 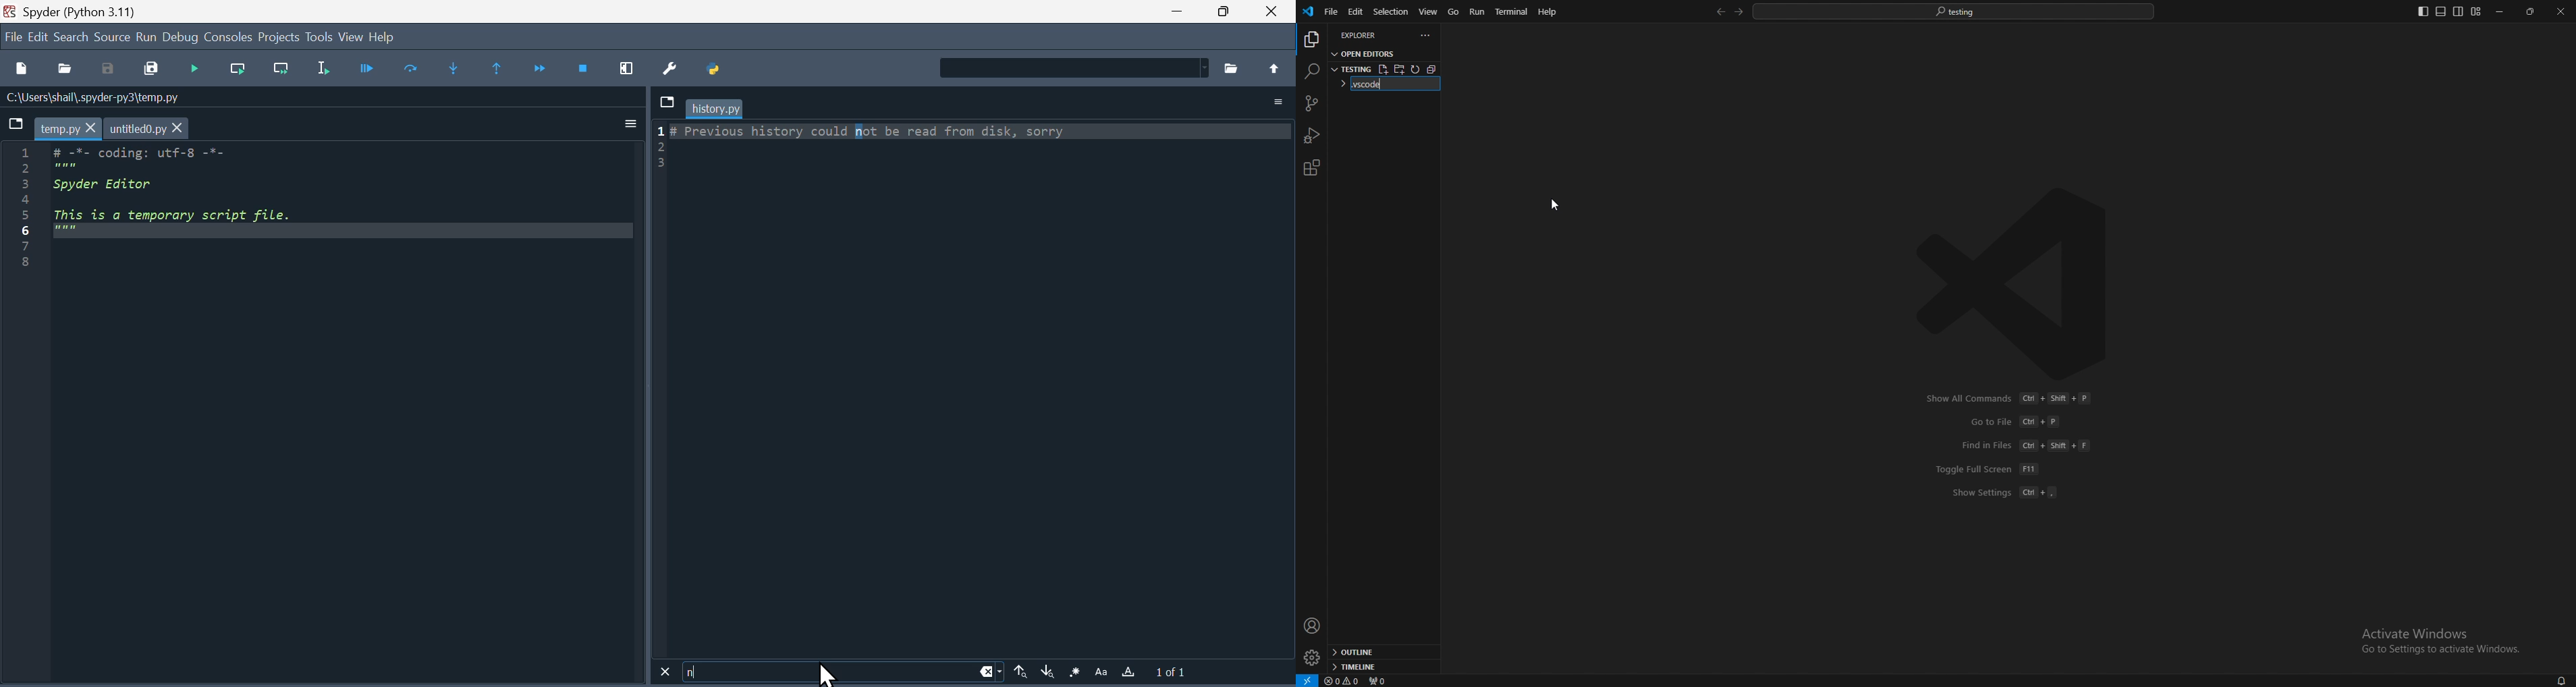 I want to click on Browse, so click(x=1235, y=67).